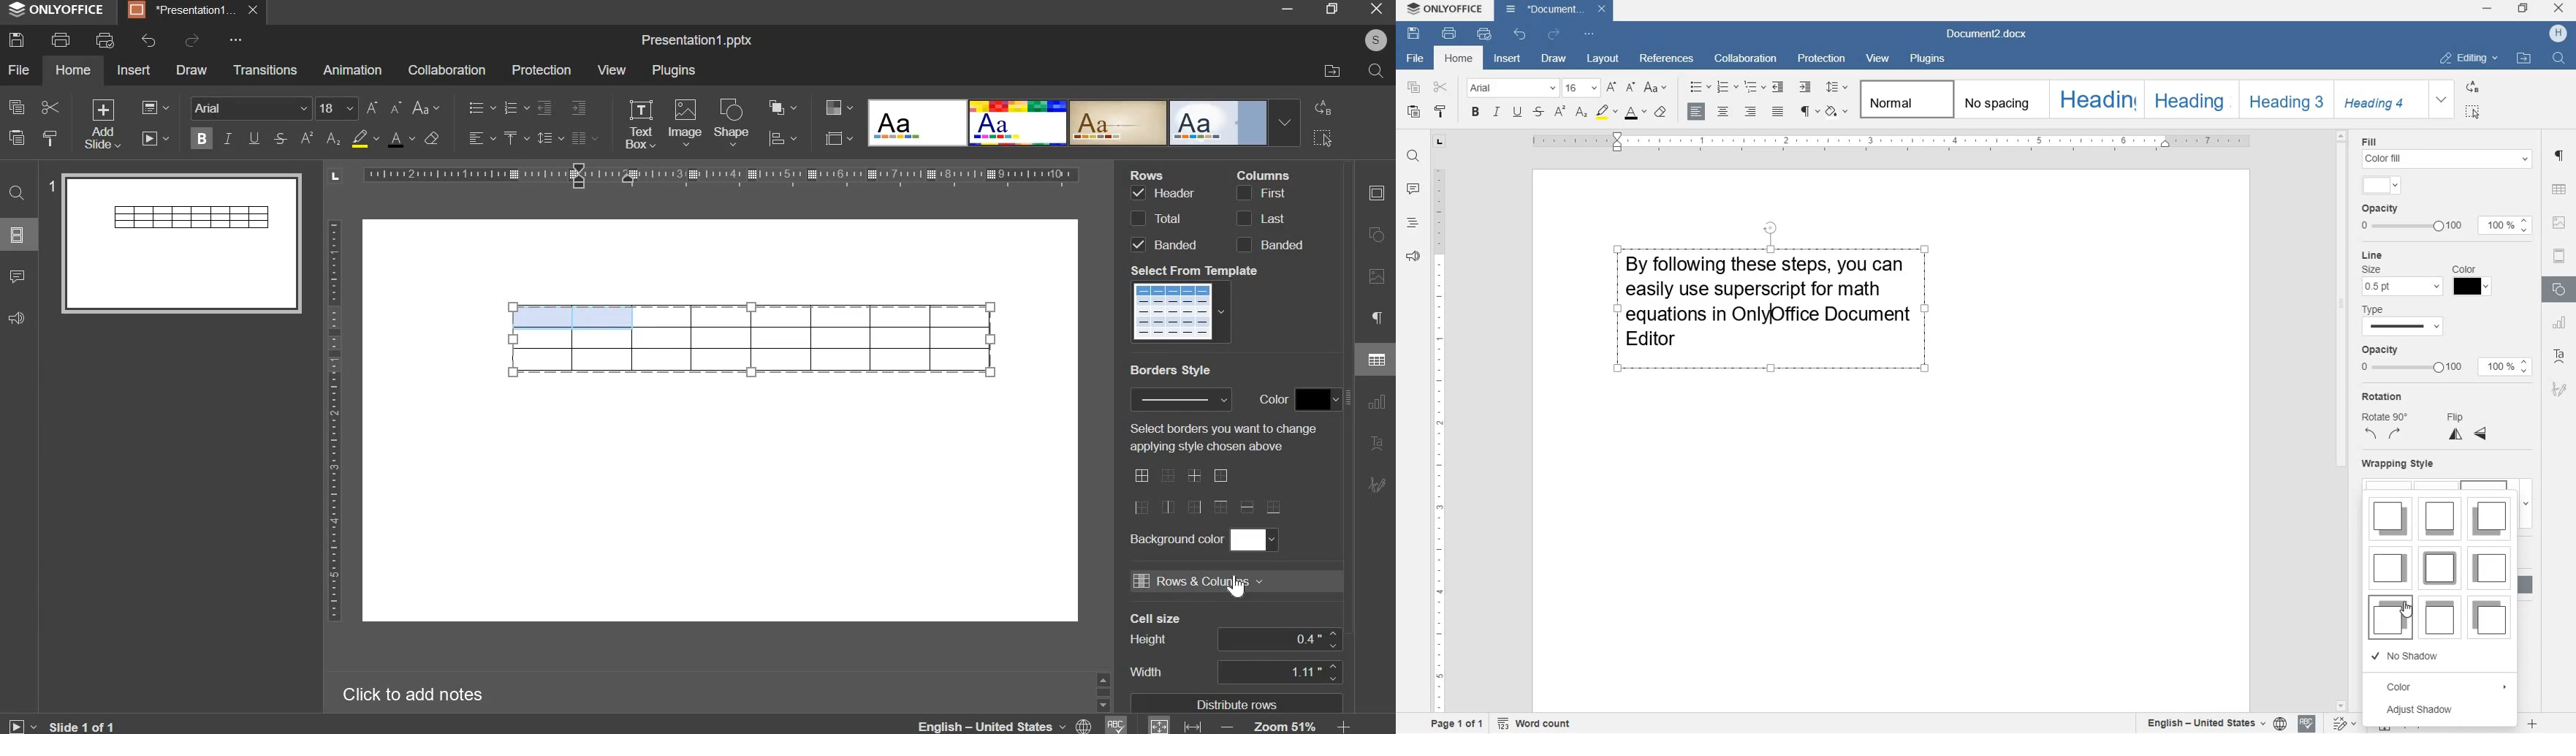  I want to click on insert, so click(134, 69).